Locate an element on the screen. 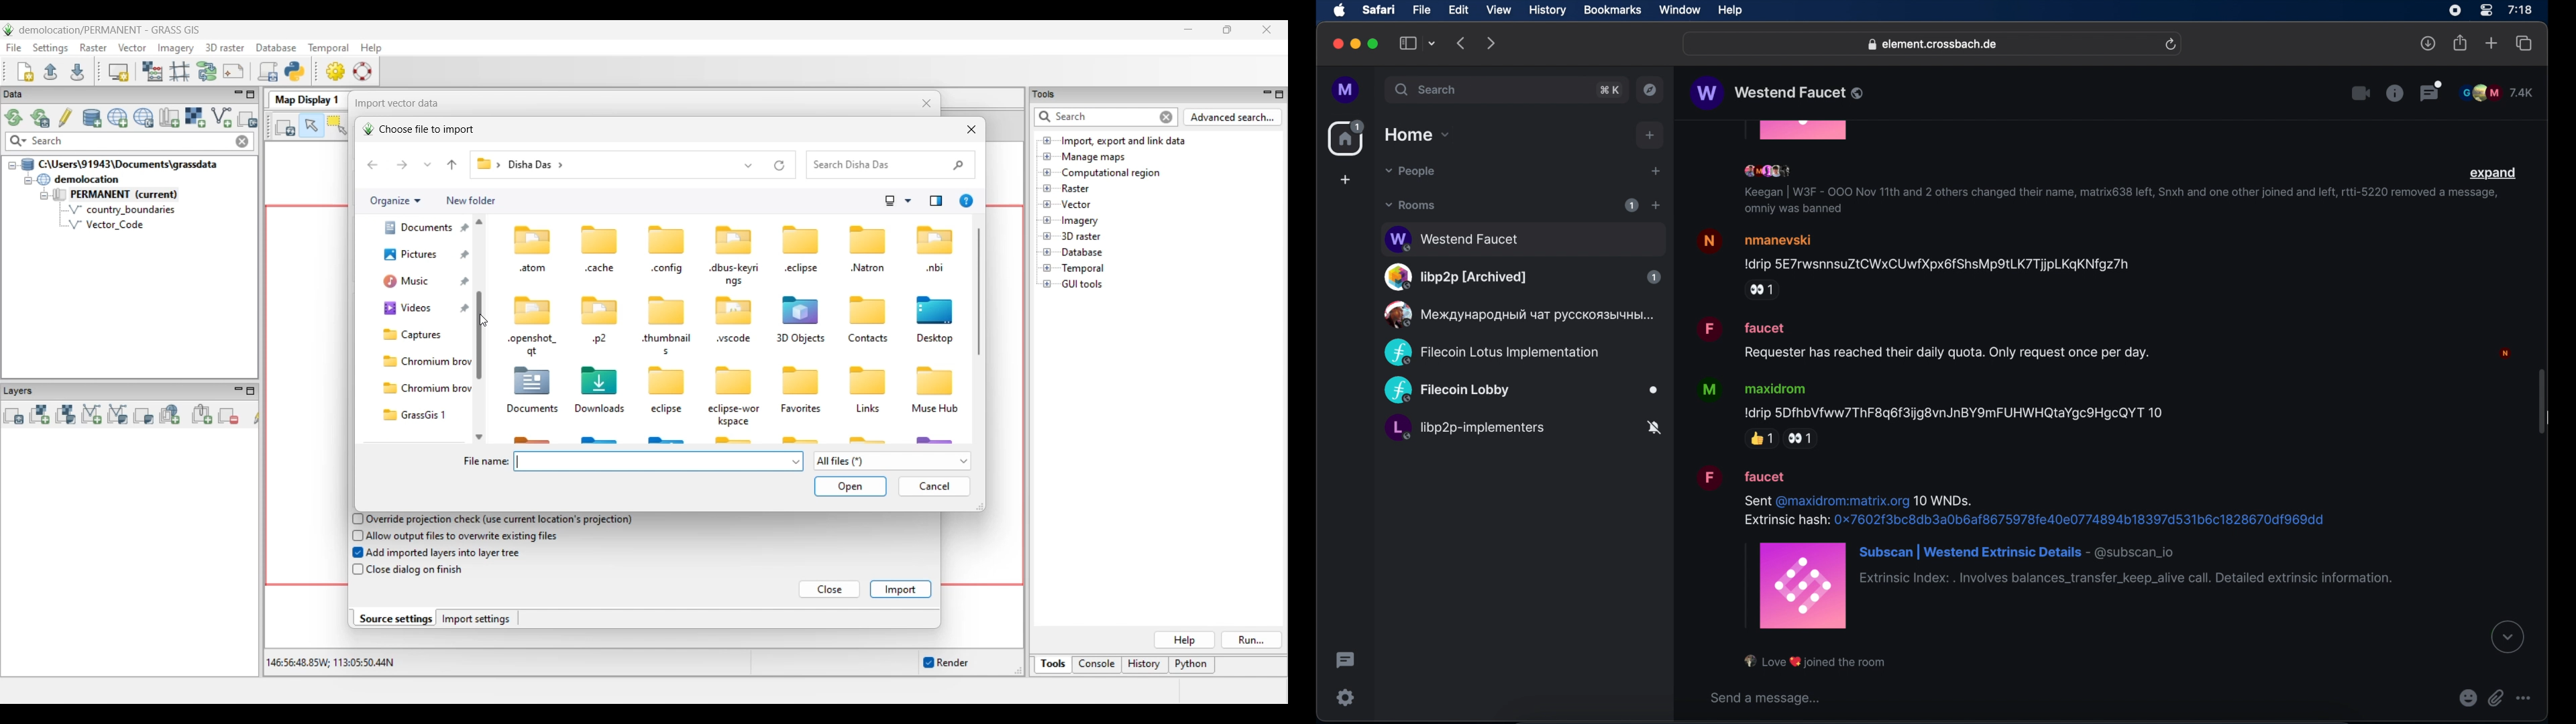 This screenshot has width=2576, height=728. forward is located at coordinates (1491, 43).